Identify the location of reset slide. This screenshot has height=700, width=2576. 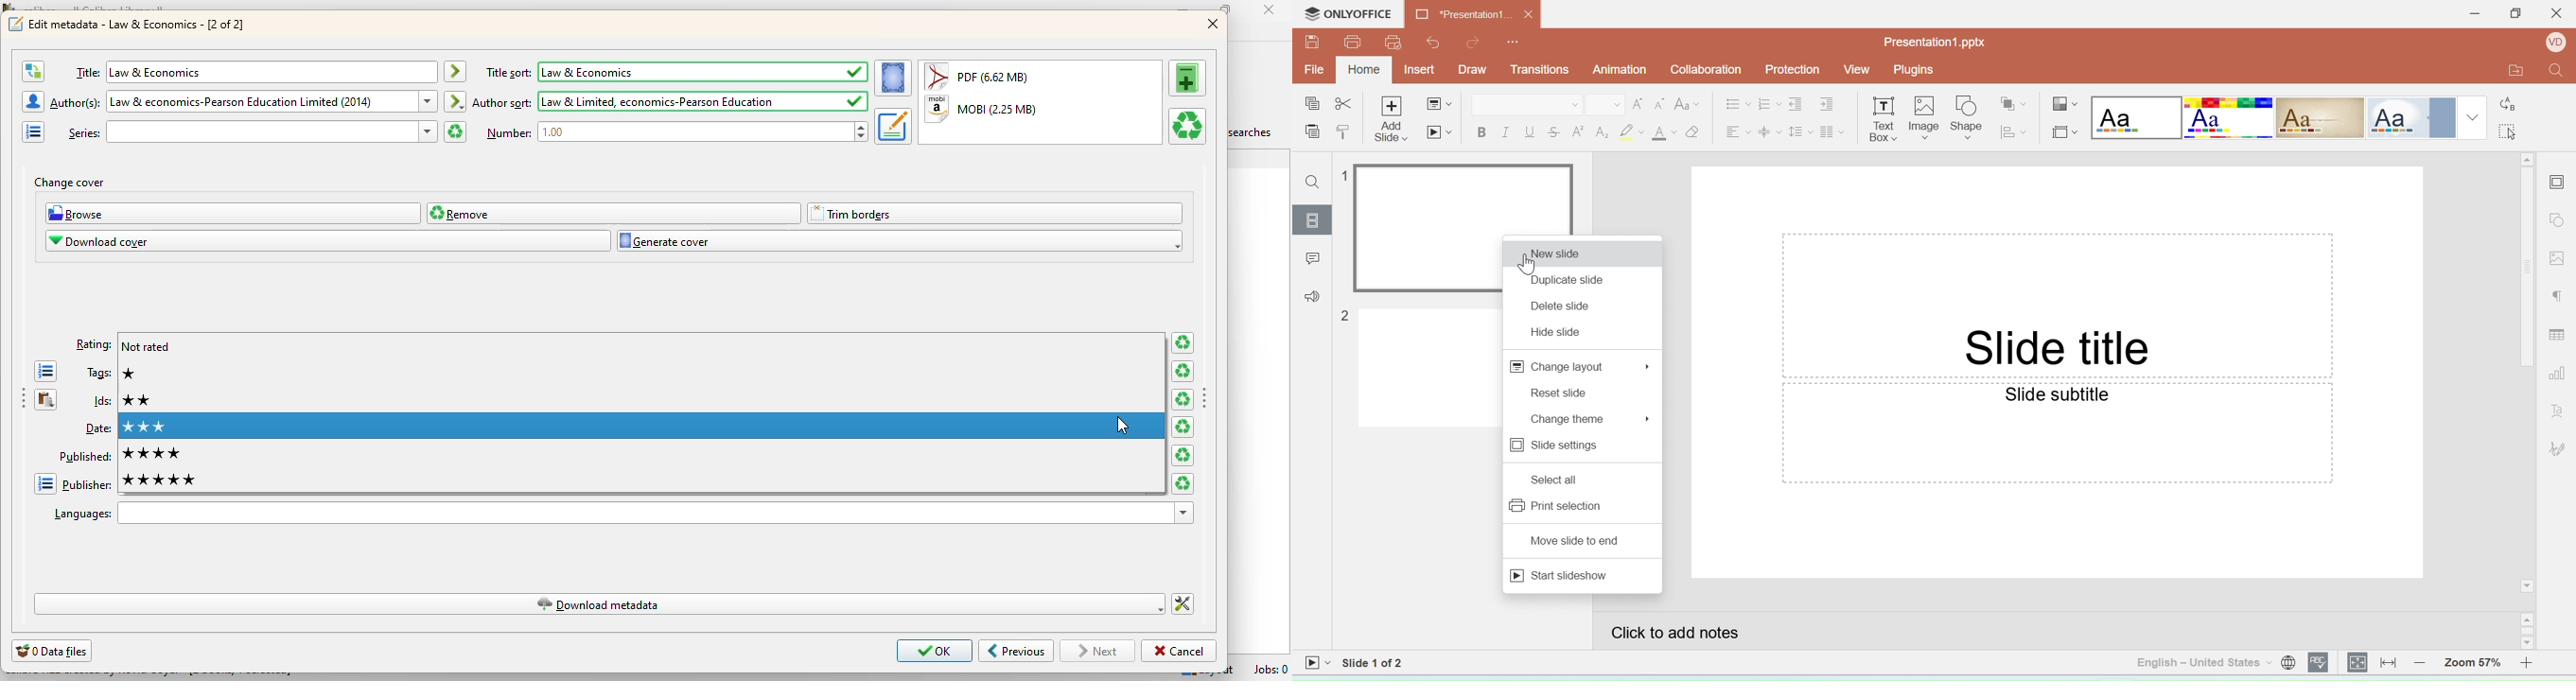
(1559, 393).